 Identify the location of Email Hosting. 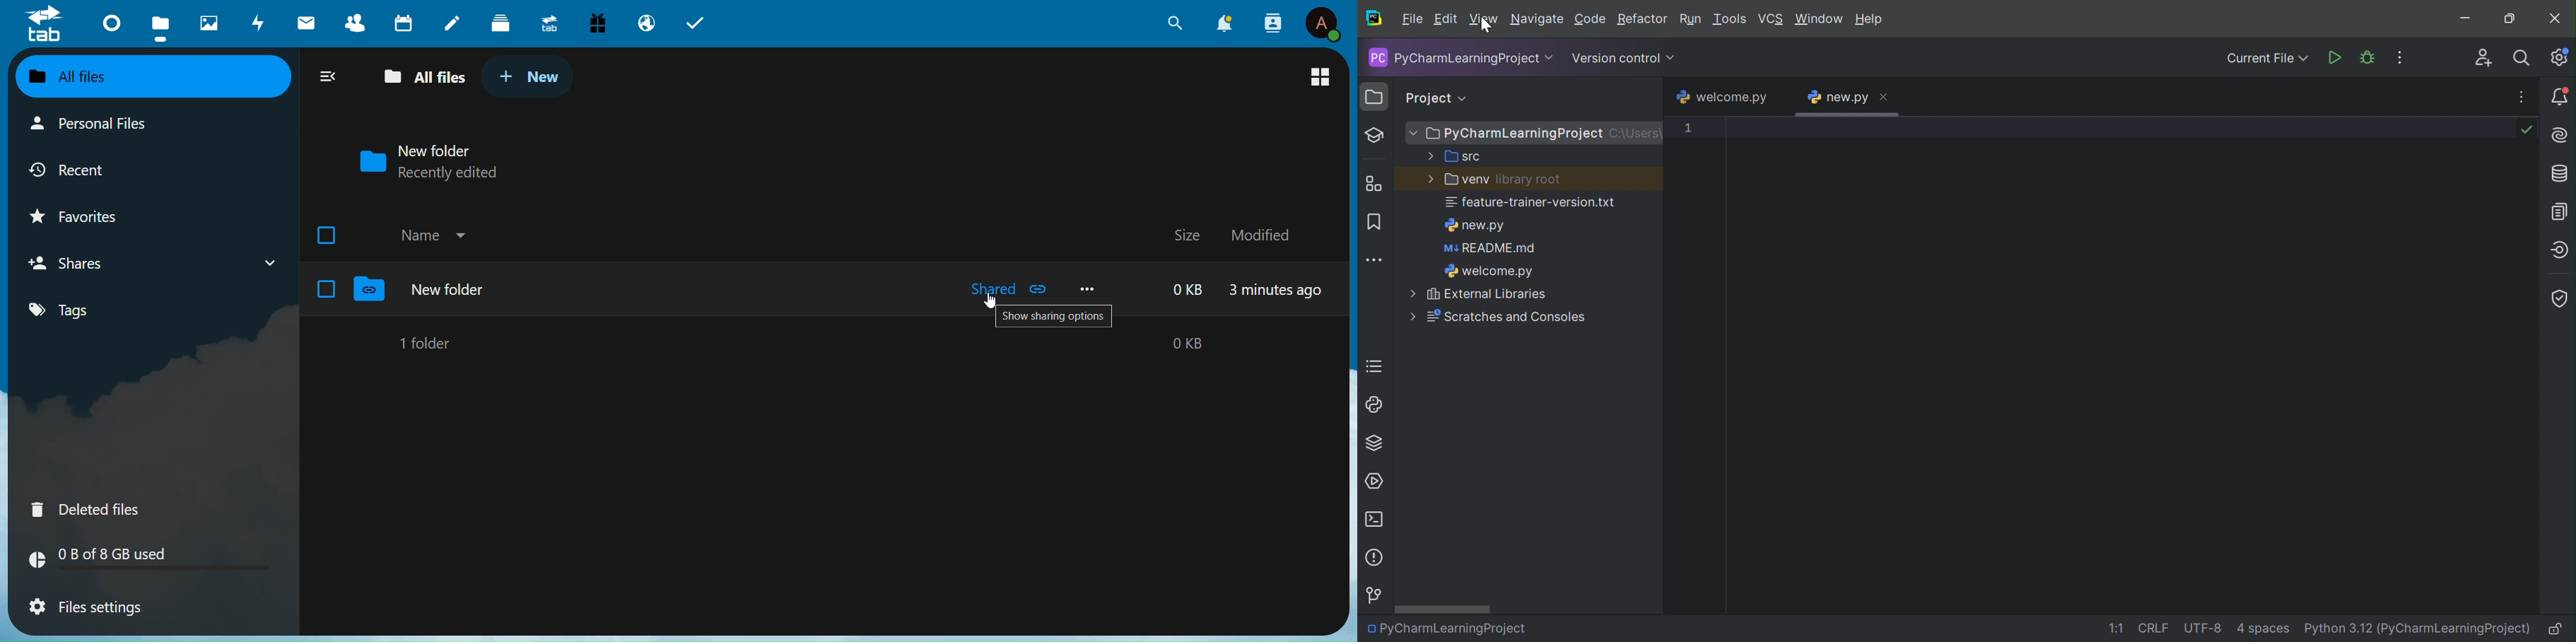
(645, 23).